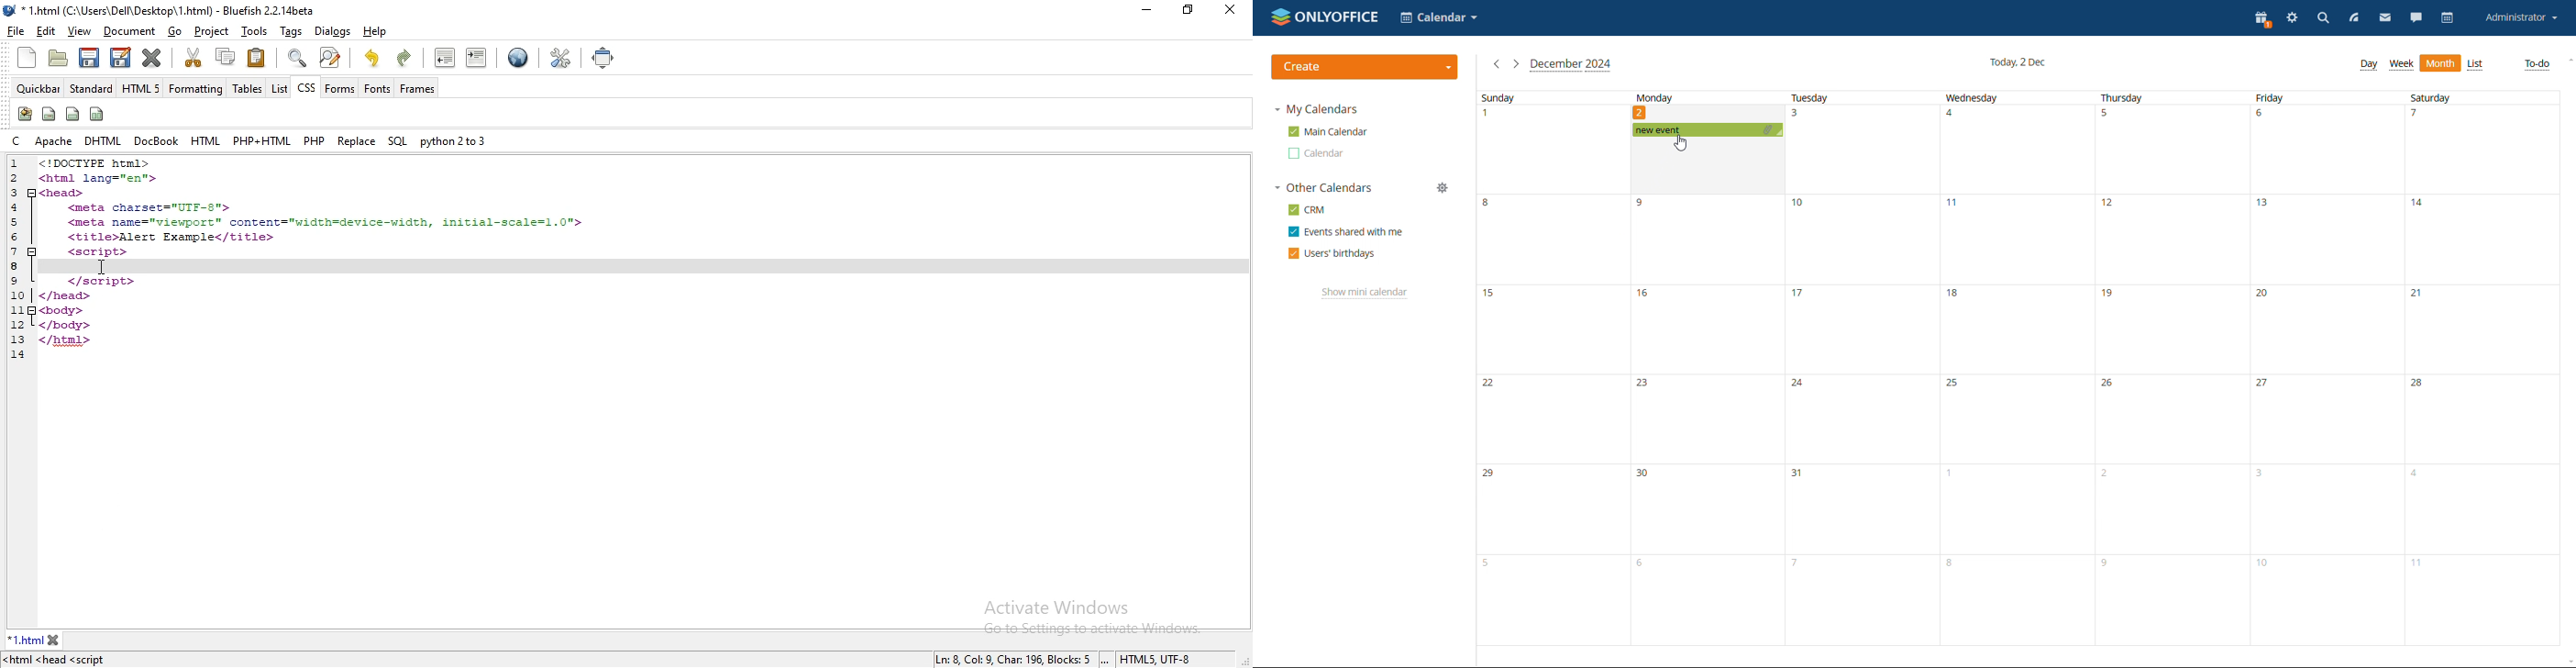 This screenshot has width=2576, height=672. What do you see at coordinates (331, 31) in the screenshot?
I see `dialogs` at bounding box center [331, 31].